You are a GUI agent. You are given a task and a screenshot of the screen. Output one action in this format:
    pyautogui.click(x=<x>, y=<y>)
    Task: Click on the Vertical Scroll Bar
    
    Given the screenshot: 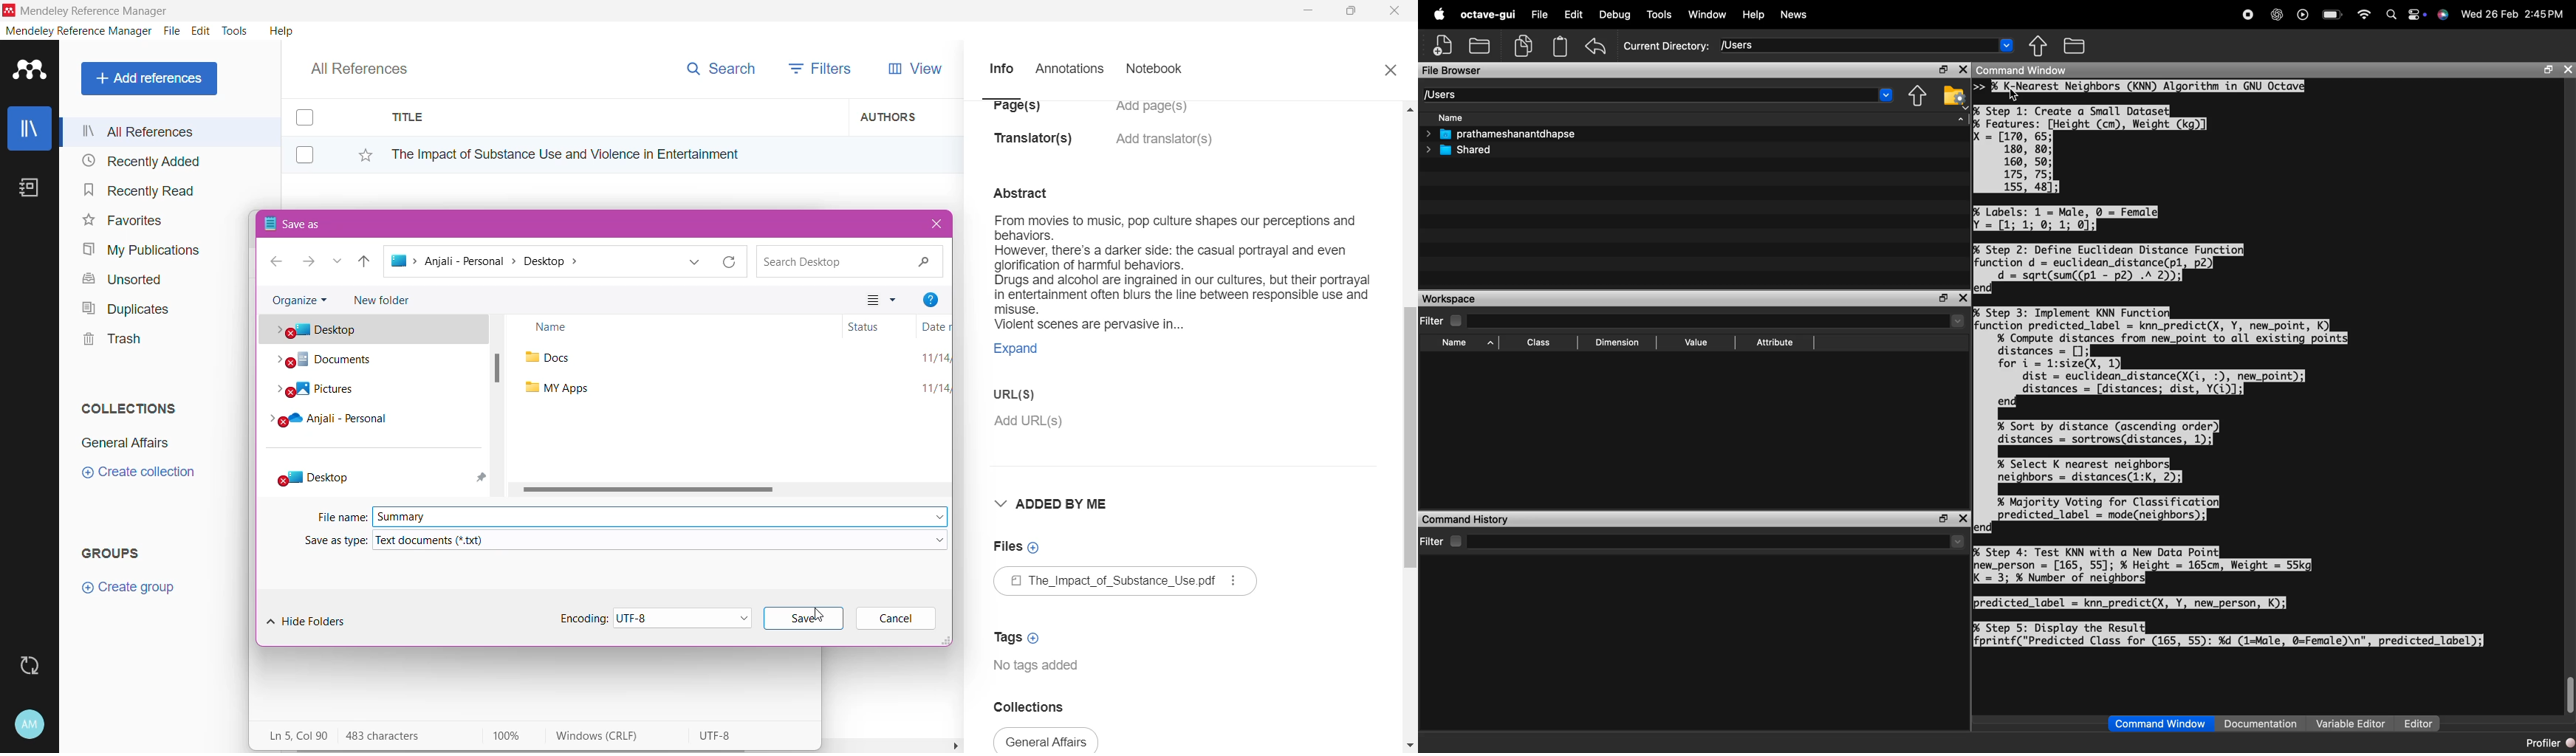 What is the action you would take?
    pyautogui.click(x=499, y=408)
    